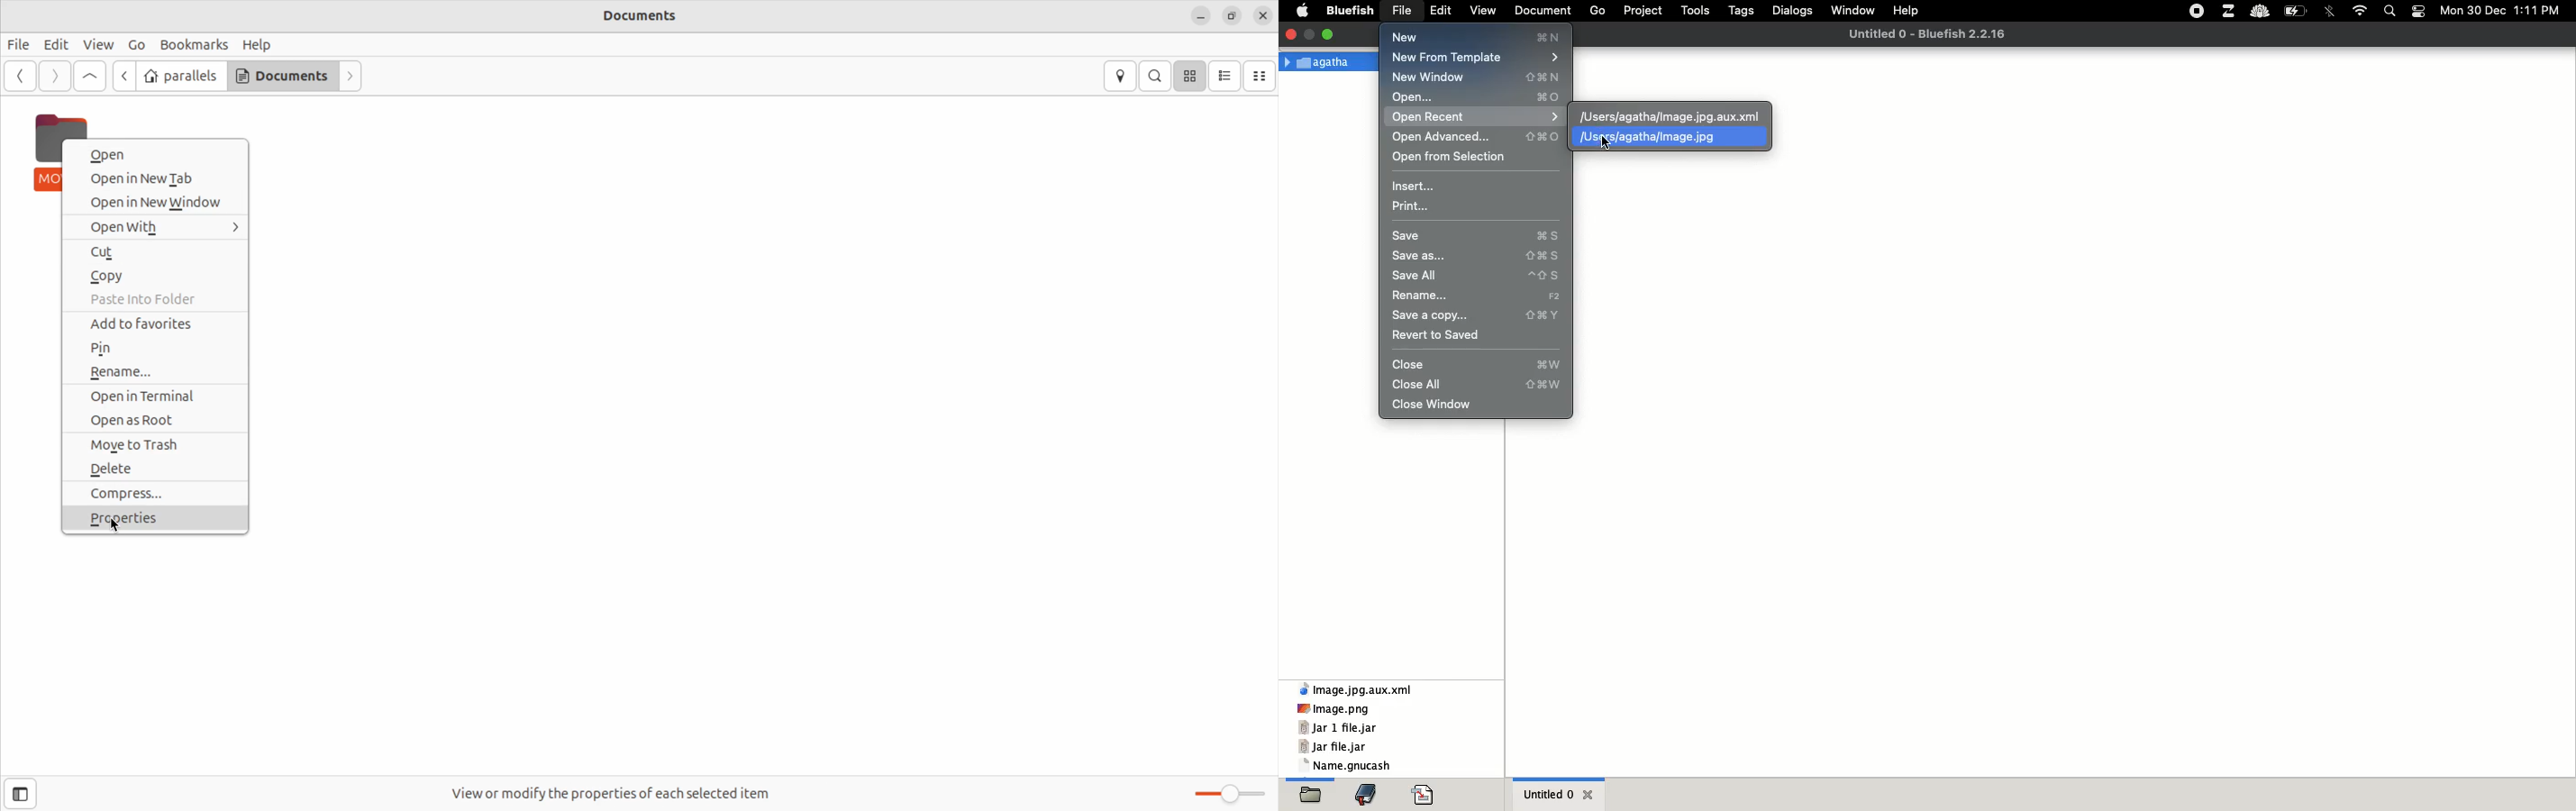 Image resolution: width=2576 pixels, height=812 pixels. Describe the element at coordinates (1793, 10) in the screenshot. I see `dialogs` at that location.